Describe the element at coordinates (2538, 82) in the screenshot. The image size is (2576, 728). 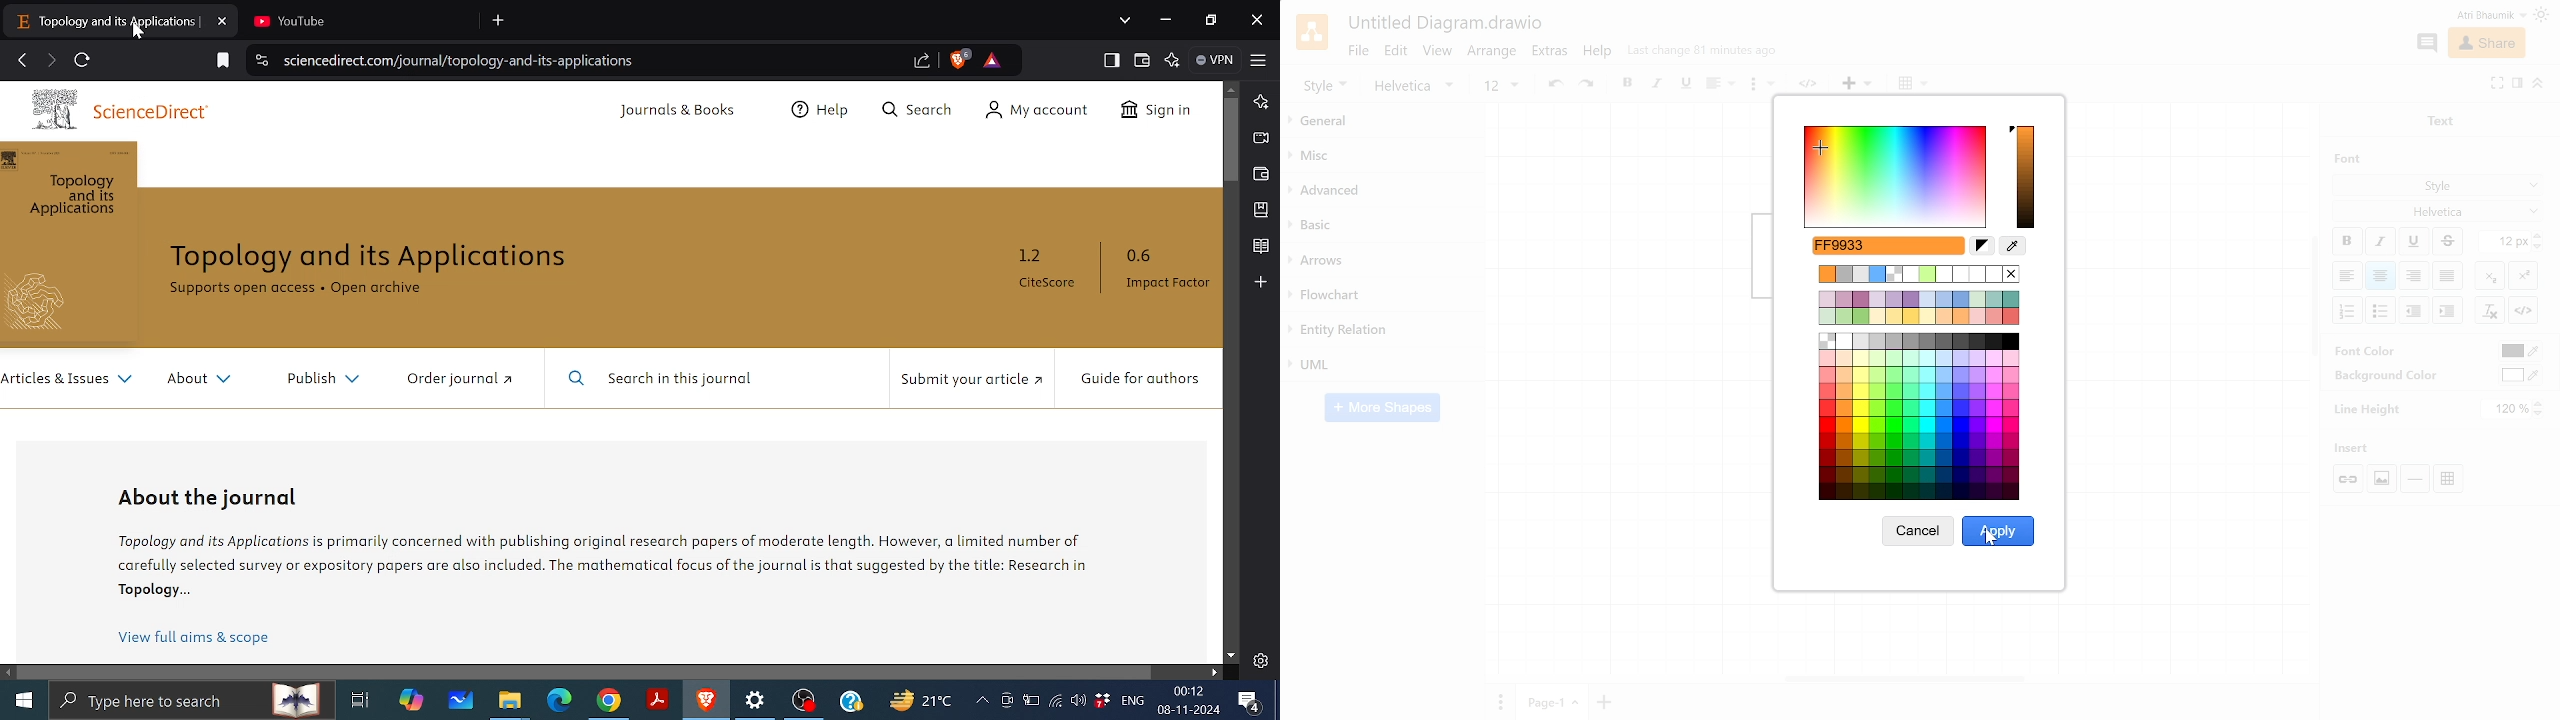
I see `collapse` at that location.